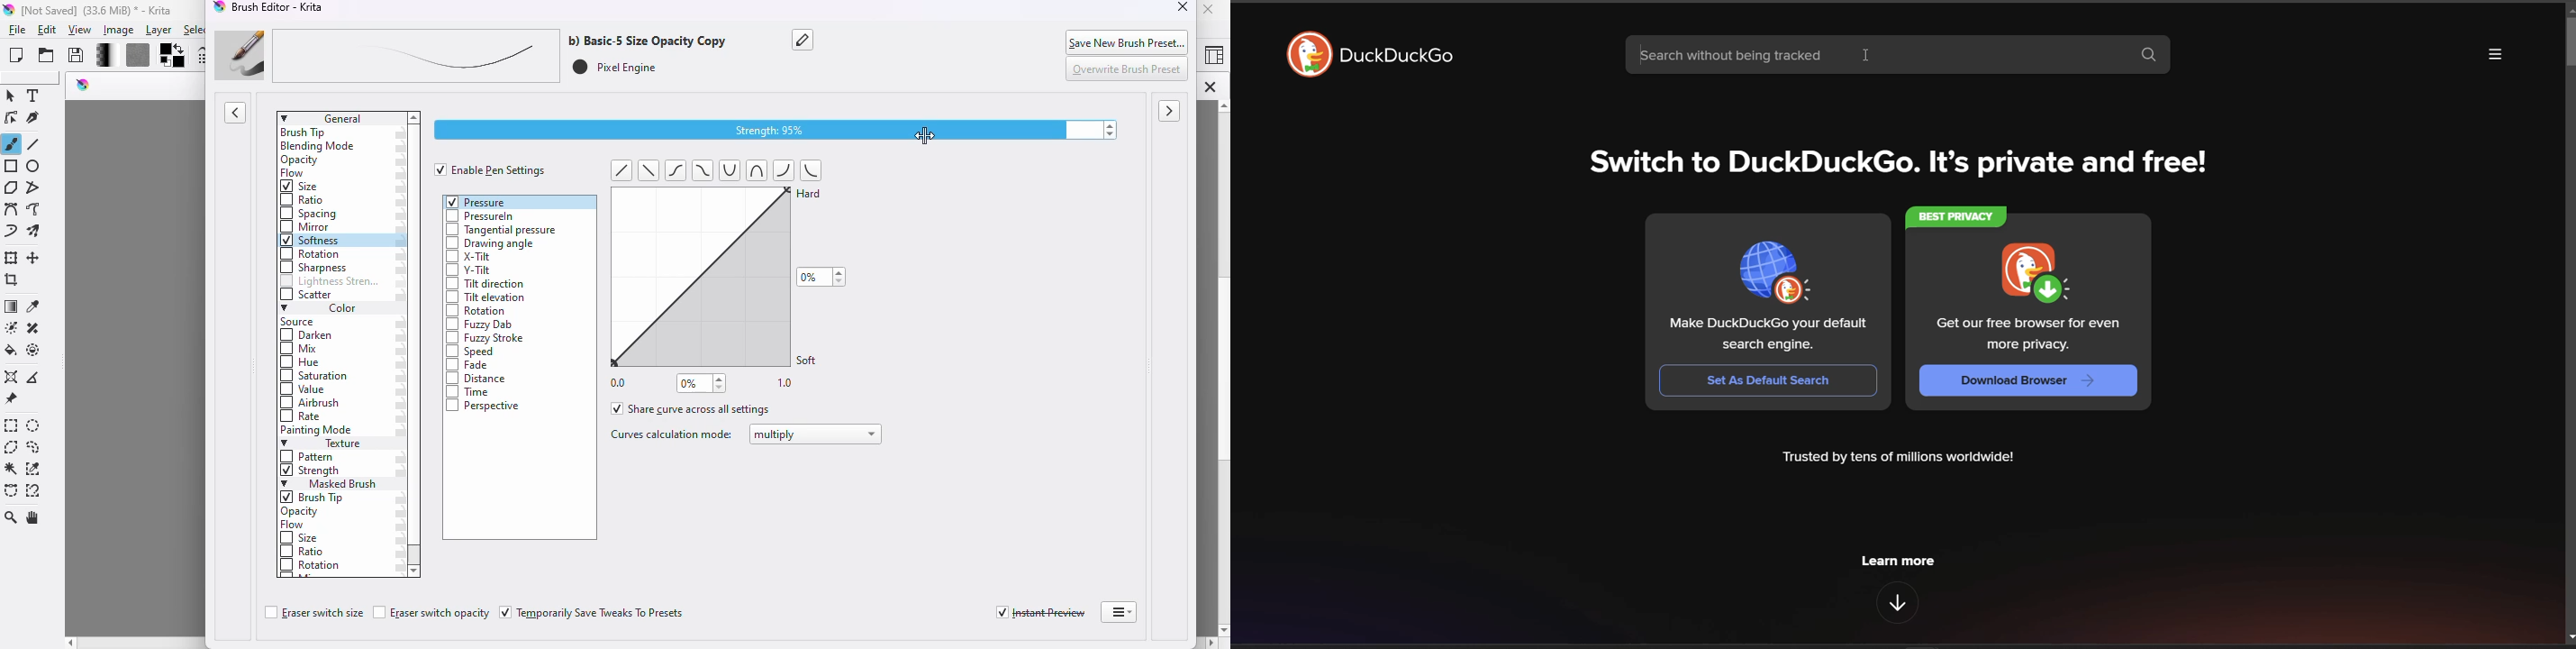 This screenshot has width=2576, height=672. What do you see at coordinates (471, 352) in the screenshot?
I see `speed` at bounding box center [471, 352].